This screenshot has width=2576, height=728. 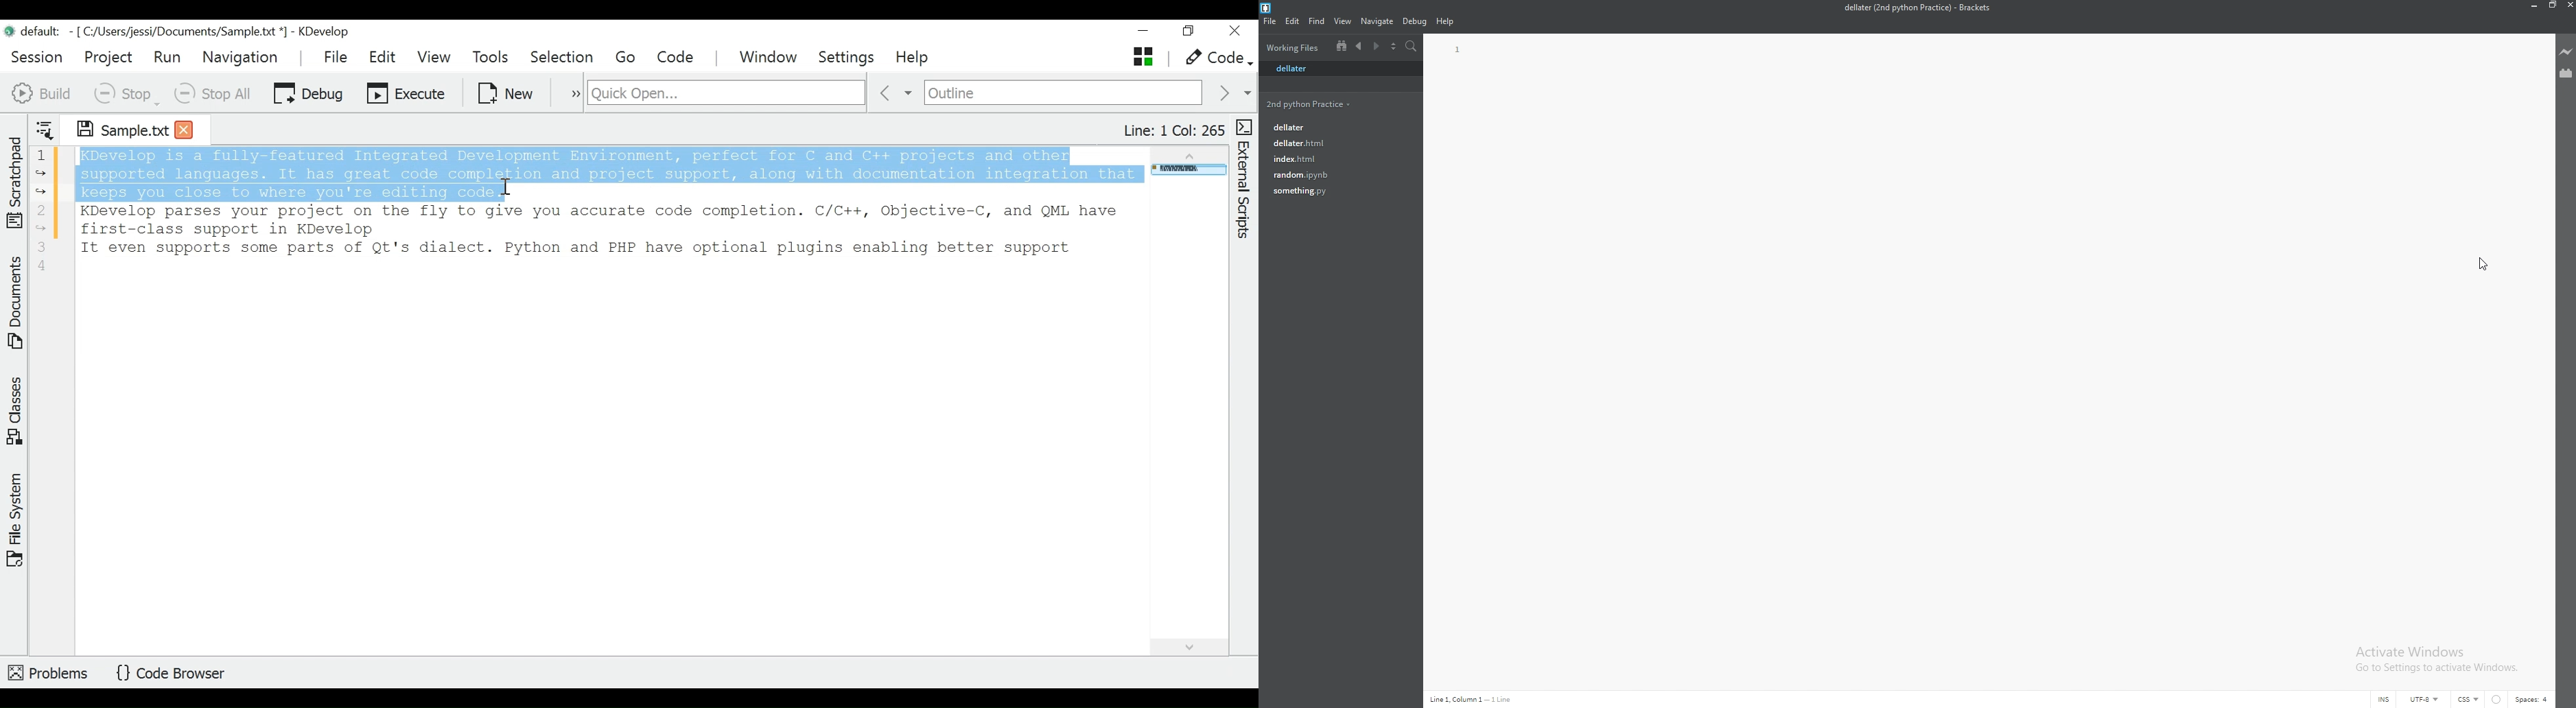 I want to click on file, so click(x=1335, y=143).